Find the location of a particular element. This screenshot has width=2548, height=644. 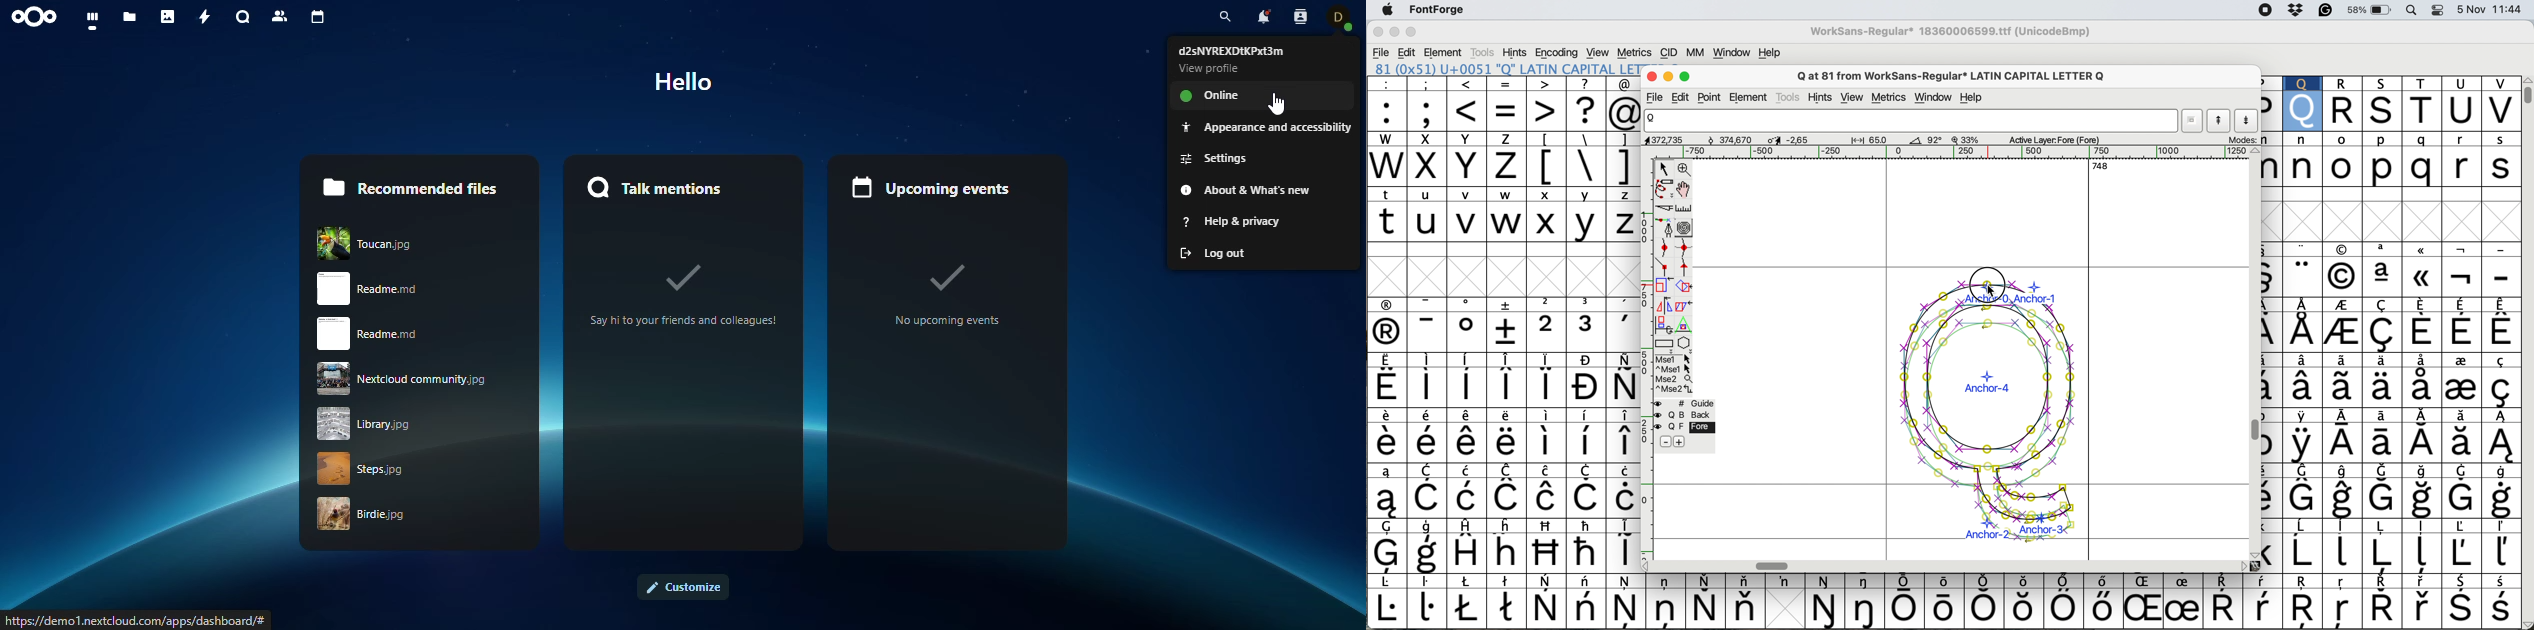

add a curve point is located at coordinates (1663, 248).